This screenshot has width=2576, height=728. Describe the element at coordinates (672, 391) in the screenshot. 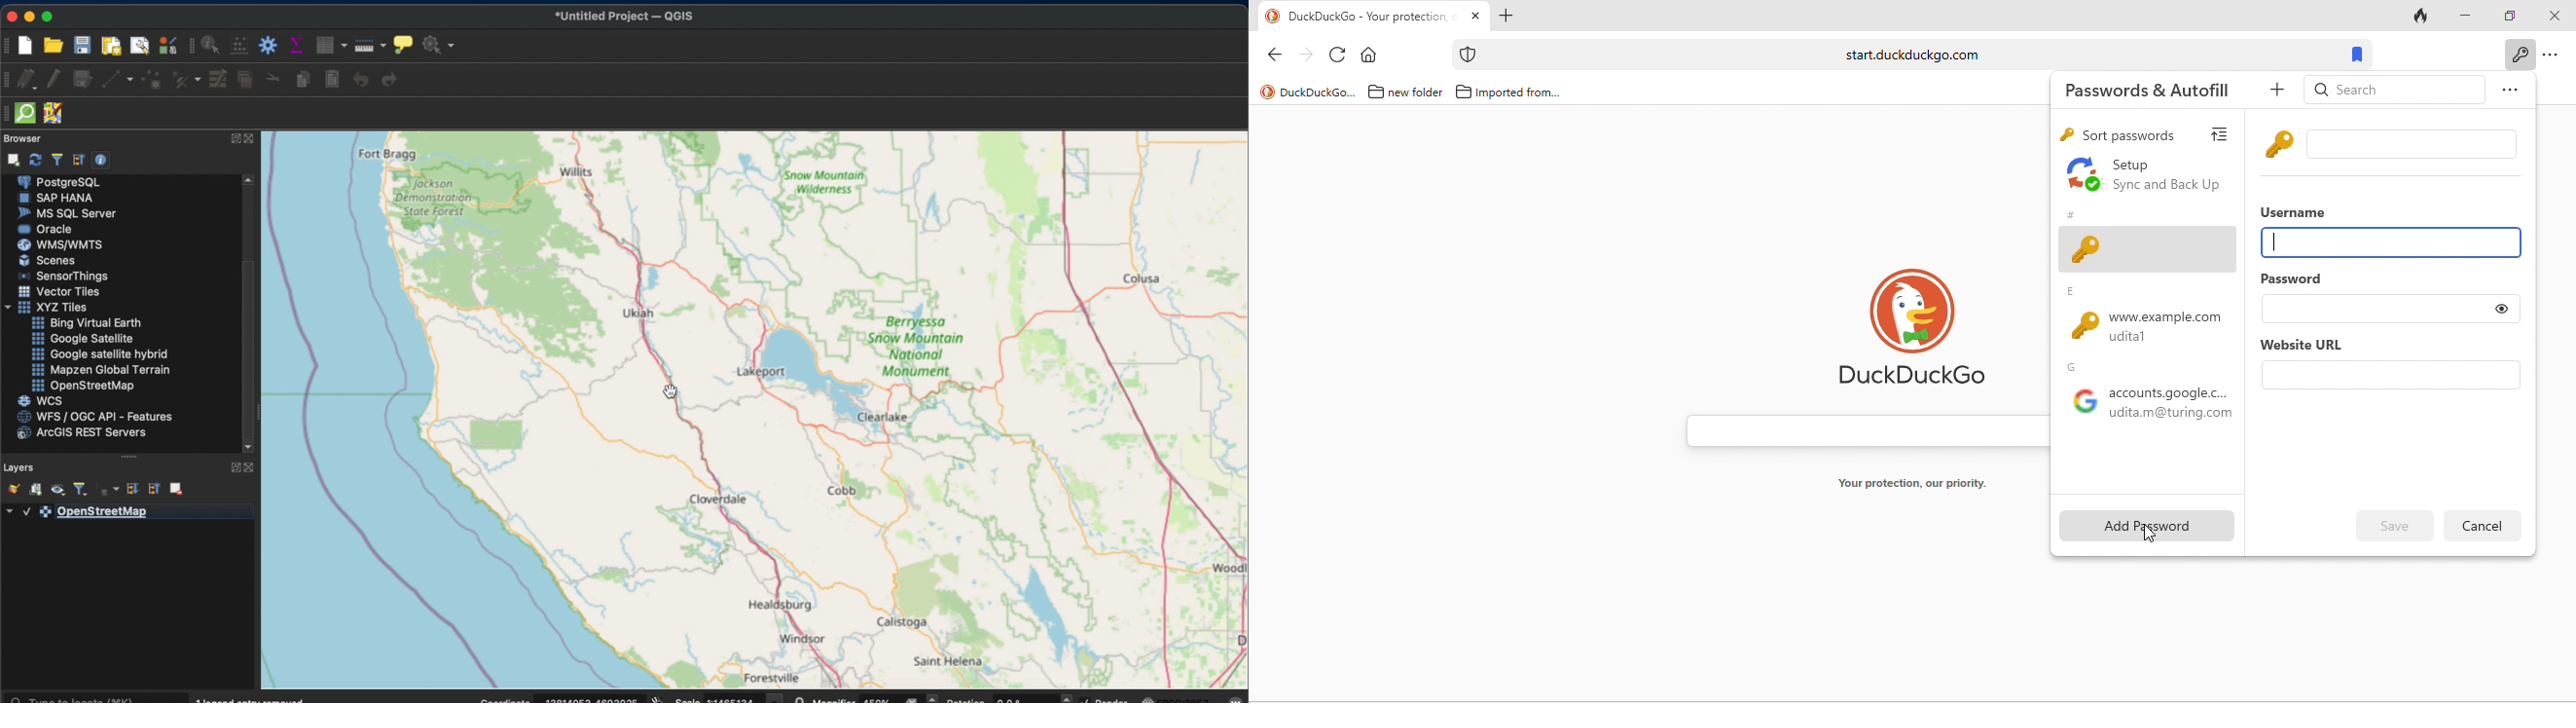

I see `cursor` at that location.